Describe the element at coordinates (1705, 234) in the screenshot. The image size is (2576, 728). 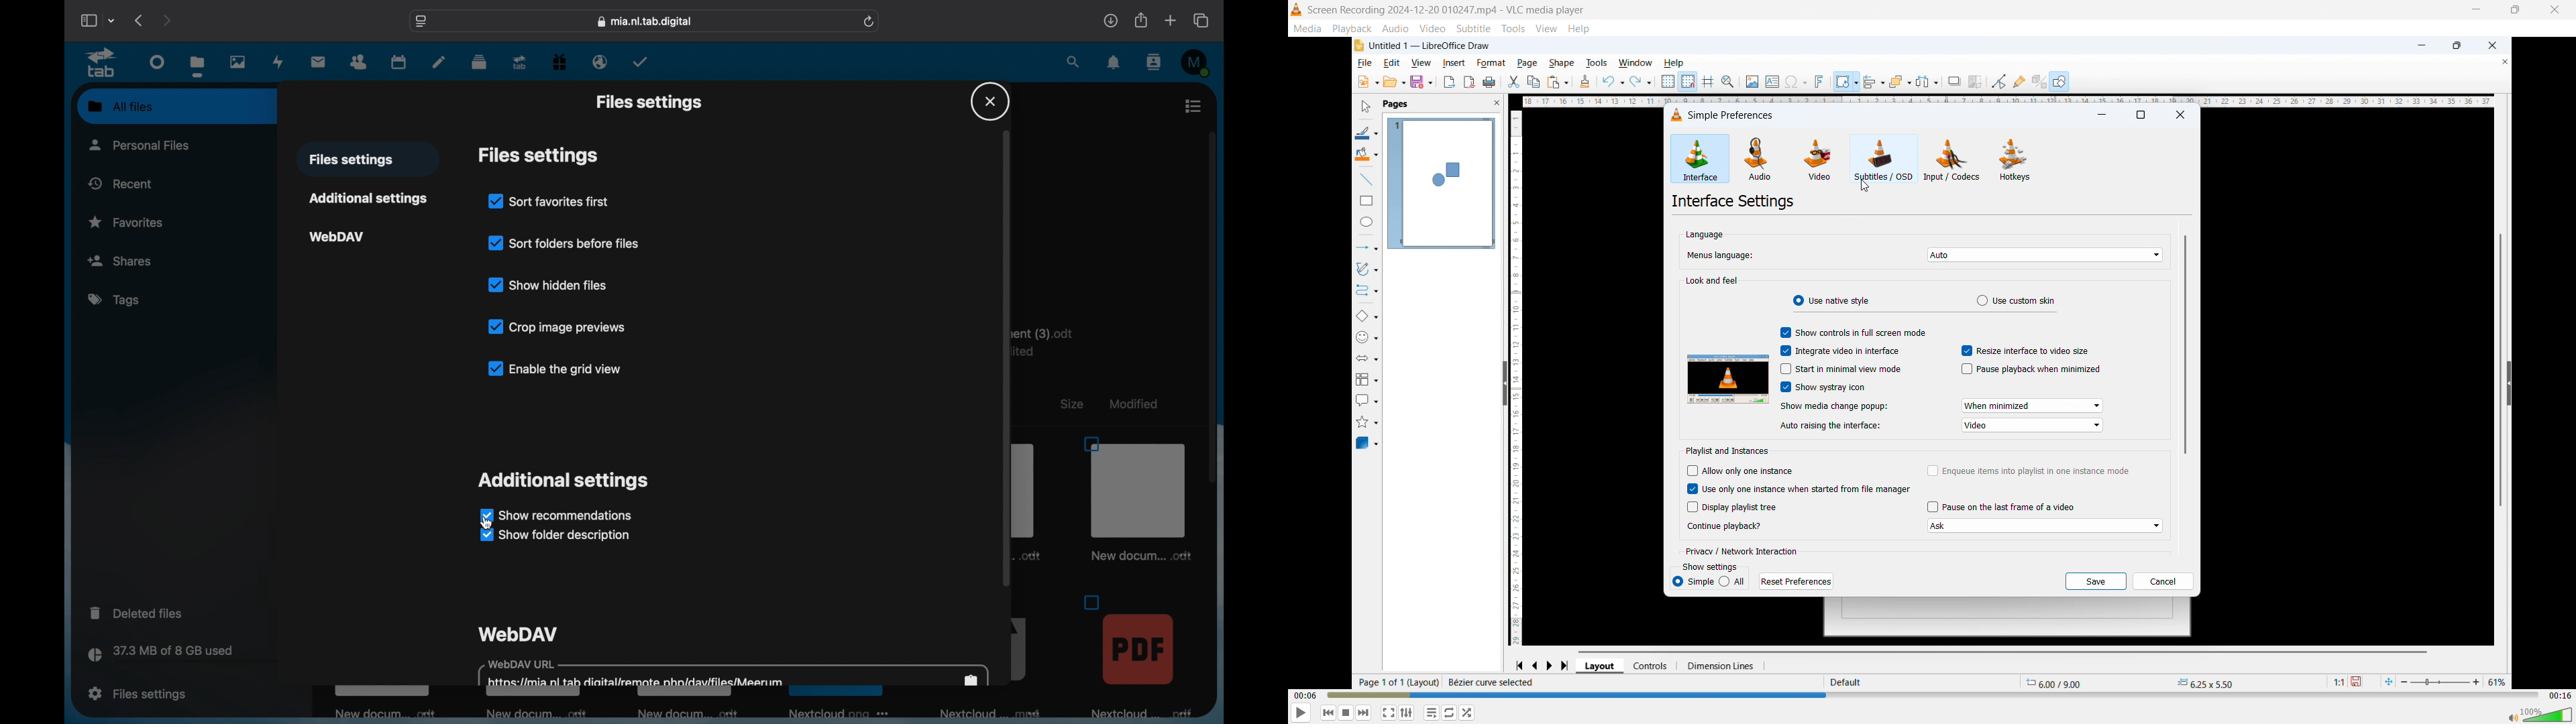
I see `Language ` at that location.